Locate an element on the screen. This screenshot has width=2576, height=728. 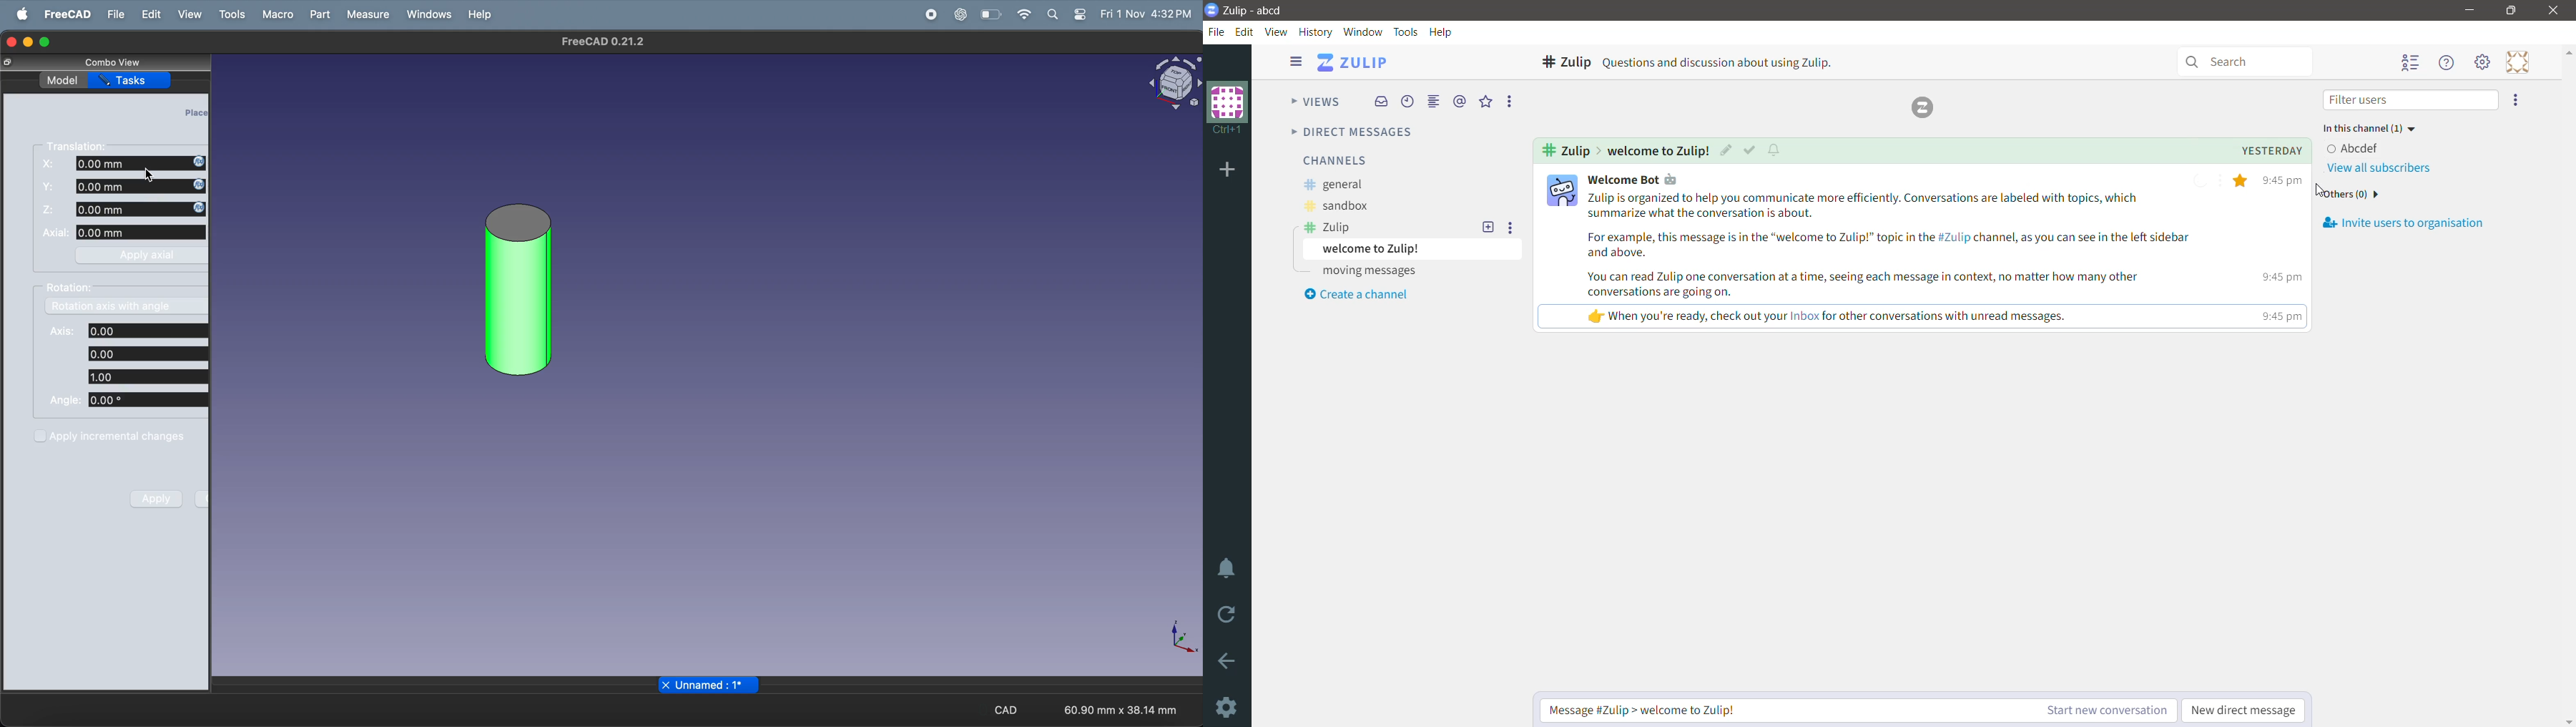
Start new conversation is located at coordinates (2092, 709).